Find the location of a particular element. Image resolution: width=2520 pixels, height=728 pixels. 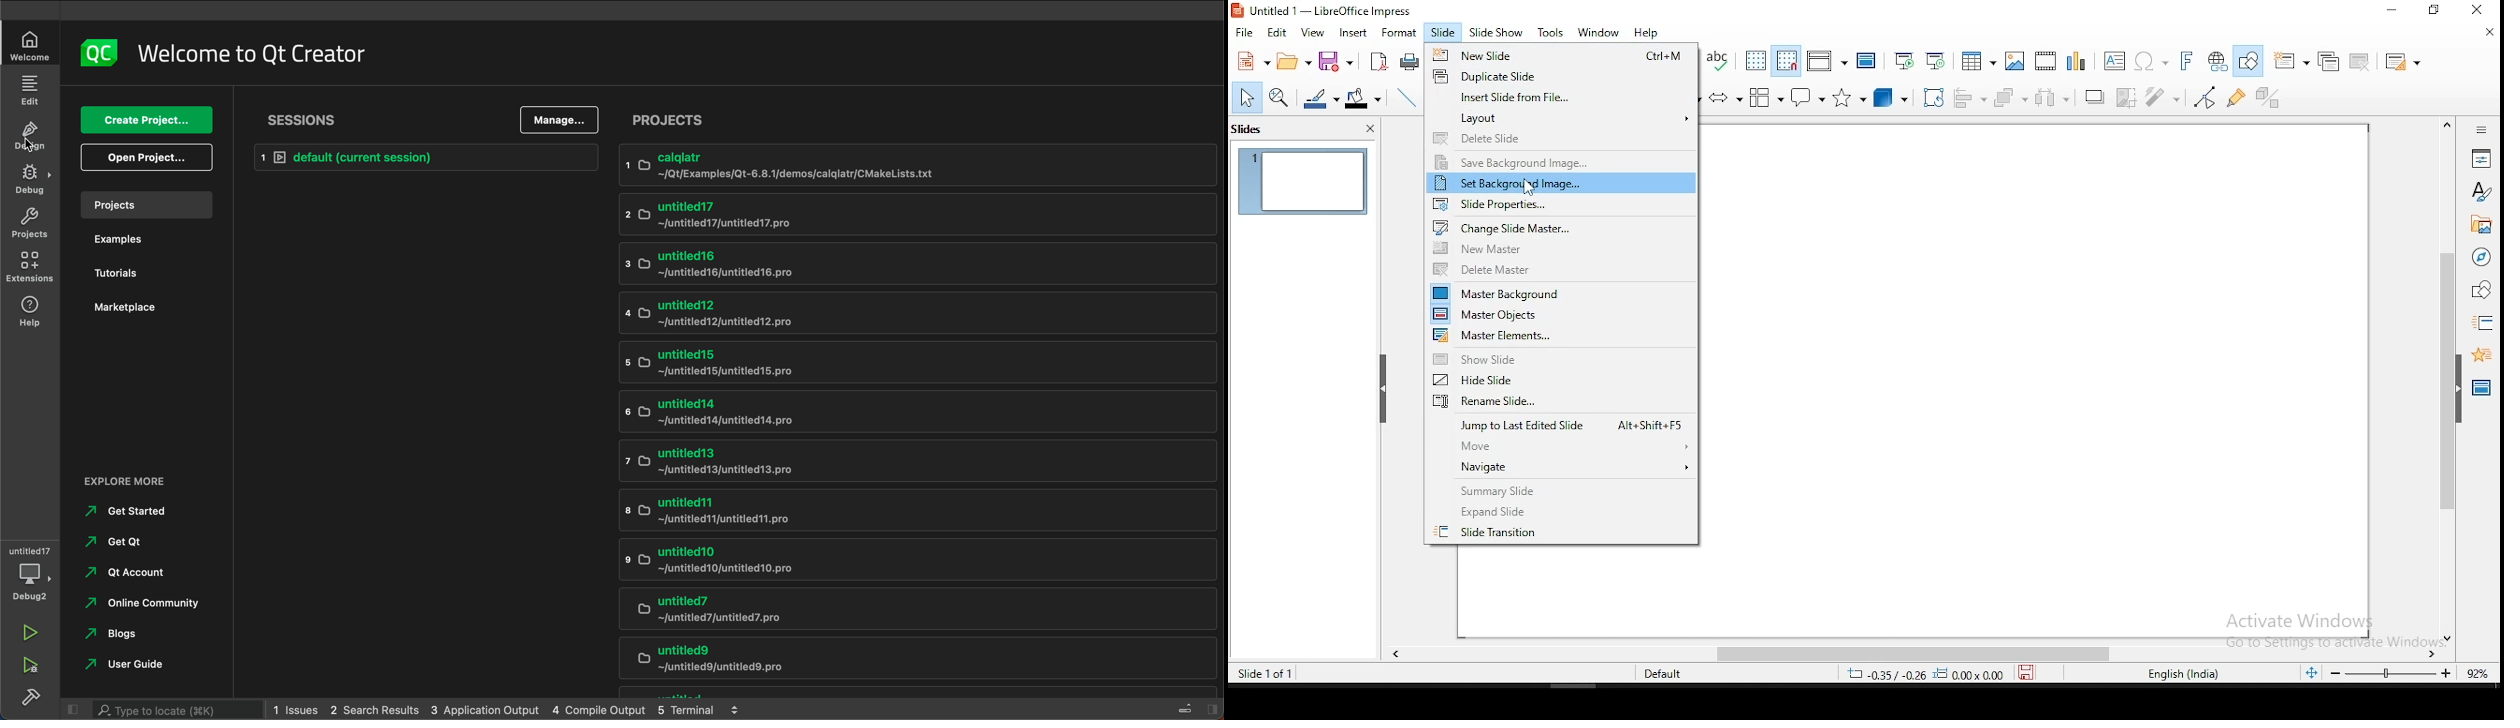

delete slide is located at coordinates (2360, 61).